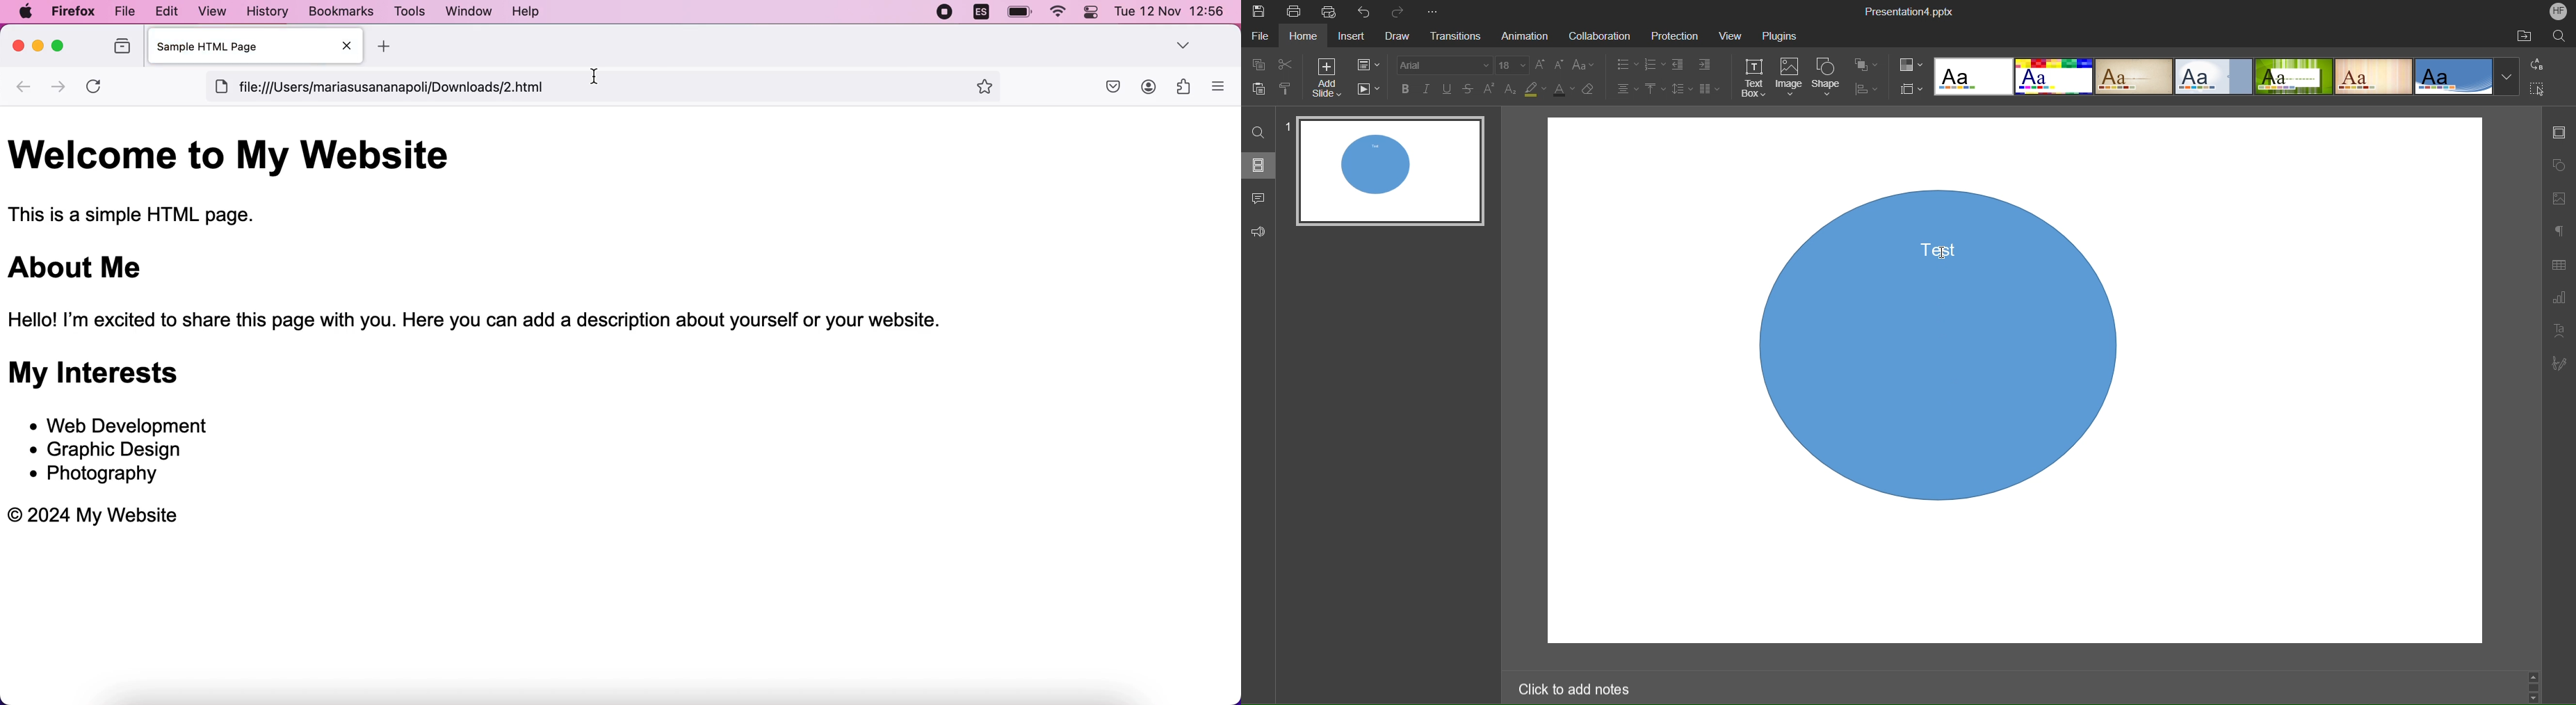 The width and height of the screenshot is (2576, 728). I want to click on language, so click(983, 13).